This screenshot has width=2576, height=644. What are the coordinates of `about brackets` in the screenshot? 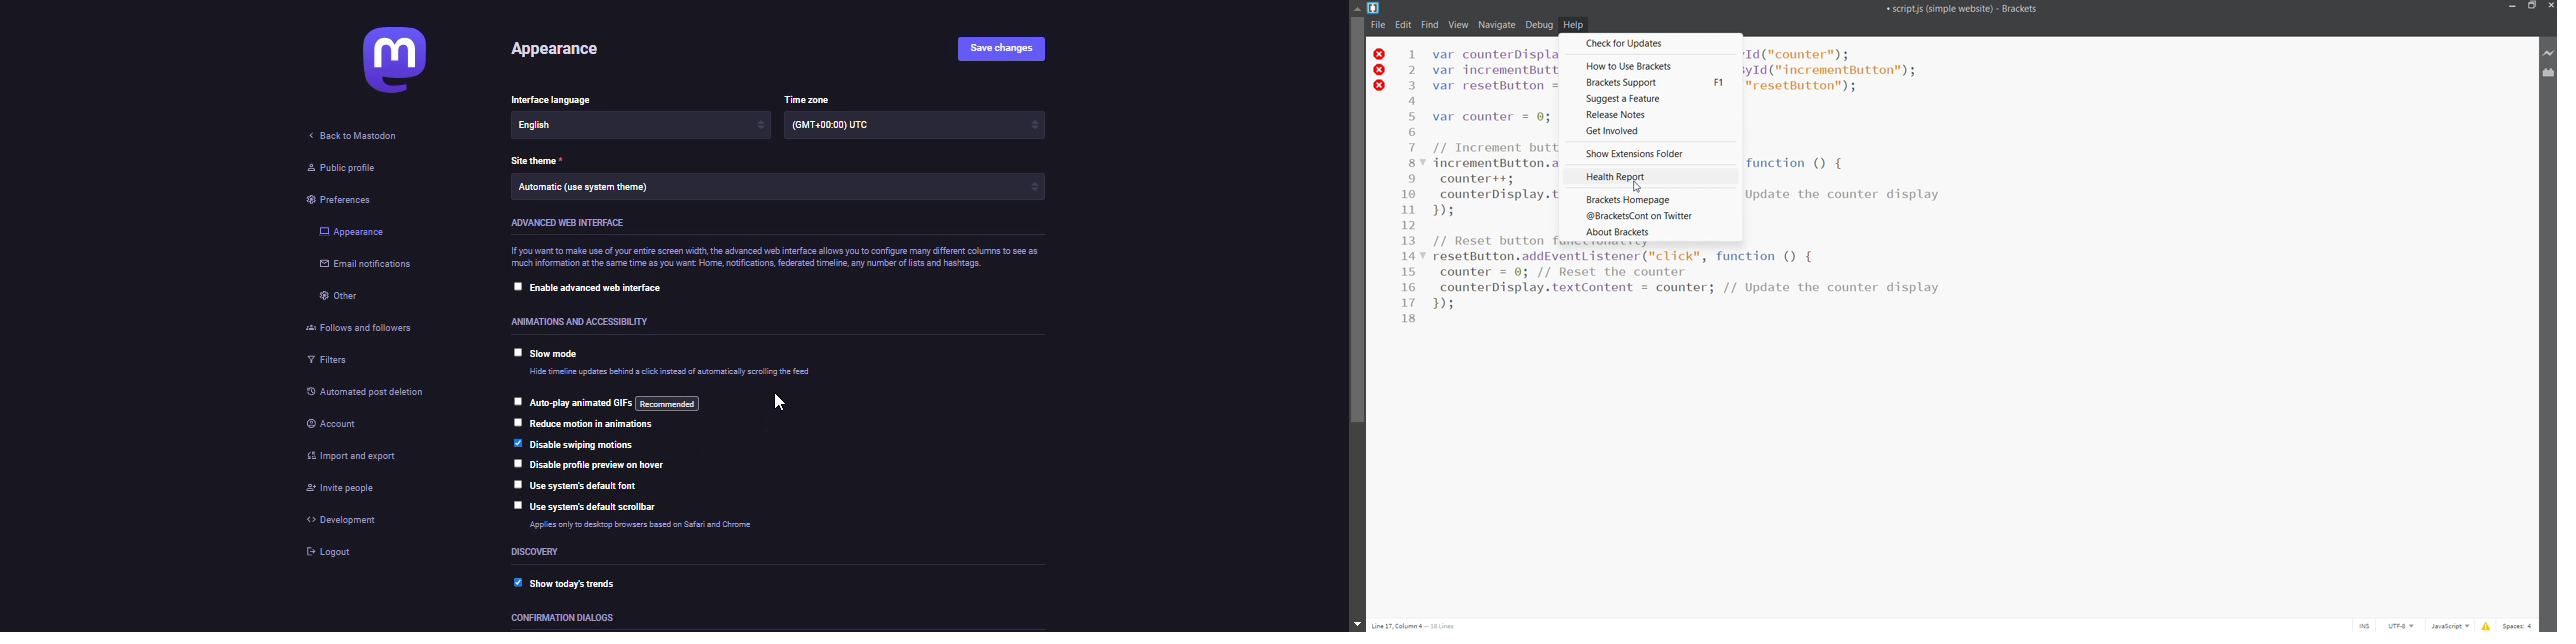 It's located at (1649, 232).